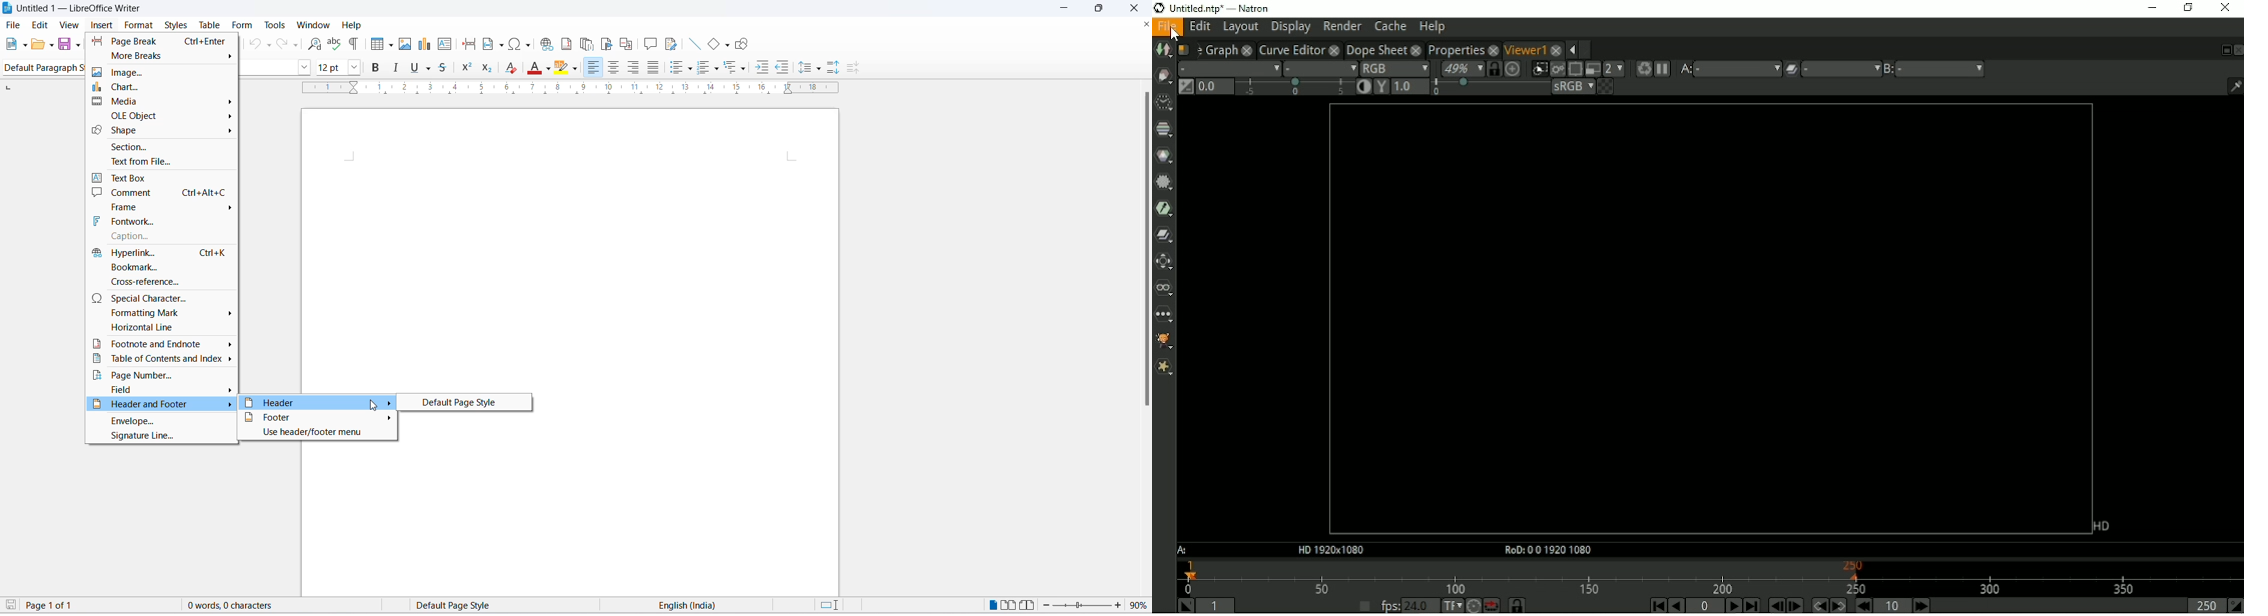 This screenshot has height=616, width=2268. I want to click on toggle formatting marks, so click(354, 43).